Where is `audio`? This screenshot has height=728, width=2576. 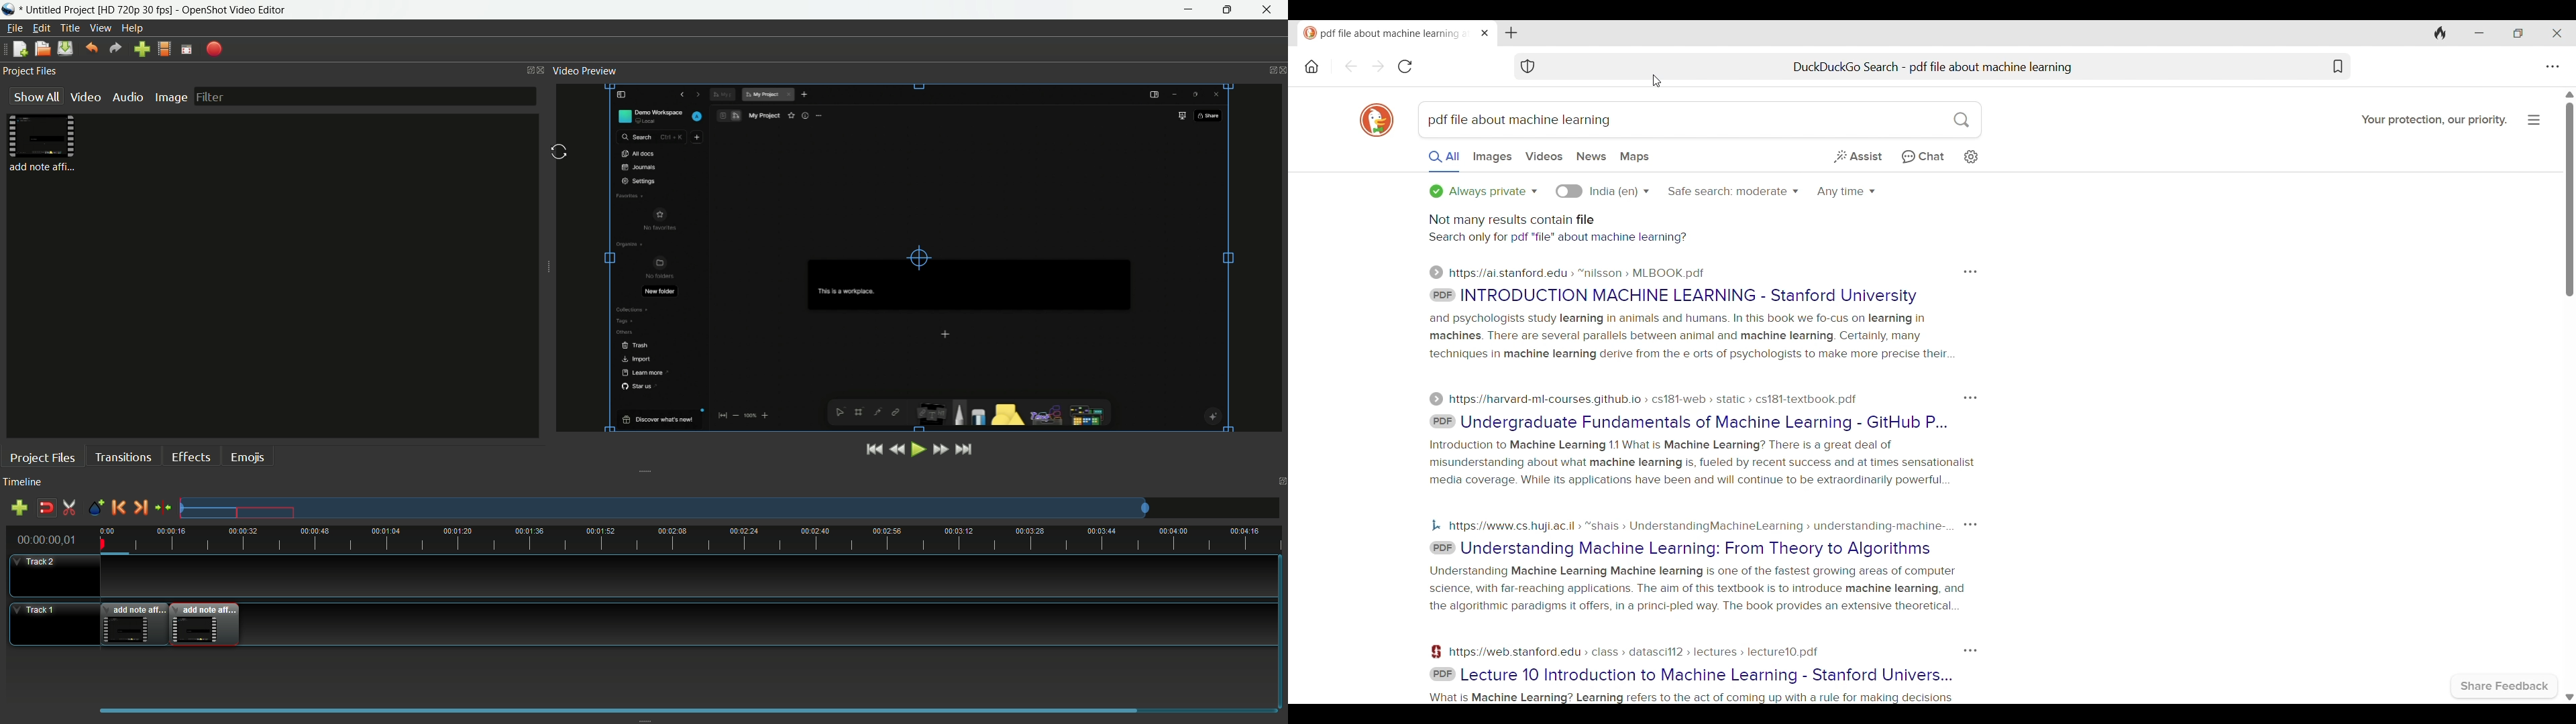
audio is located at coordinates (126, 97).